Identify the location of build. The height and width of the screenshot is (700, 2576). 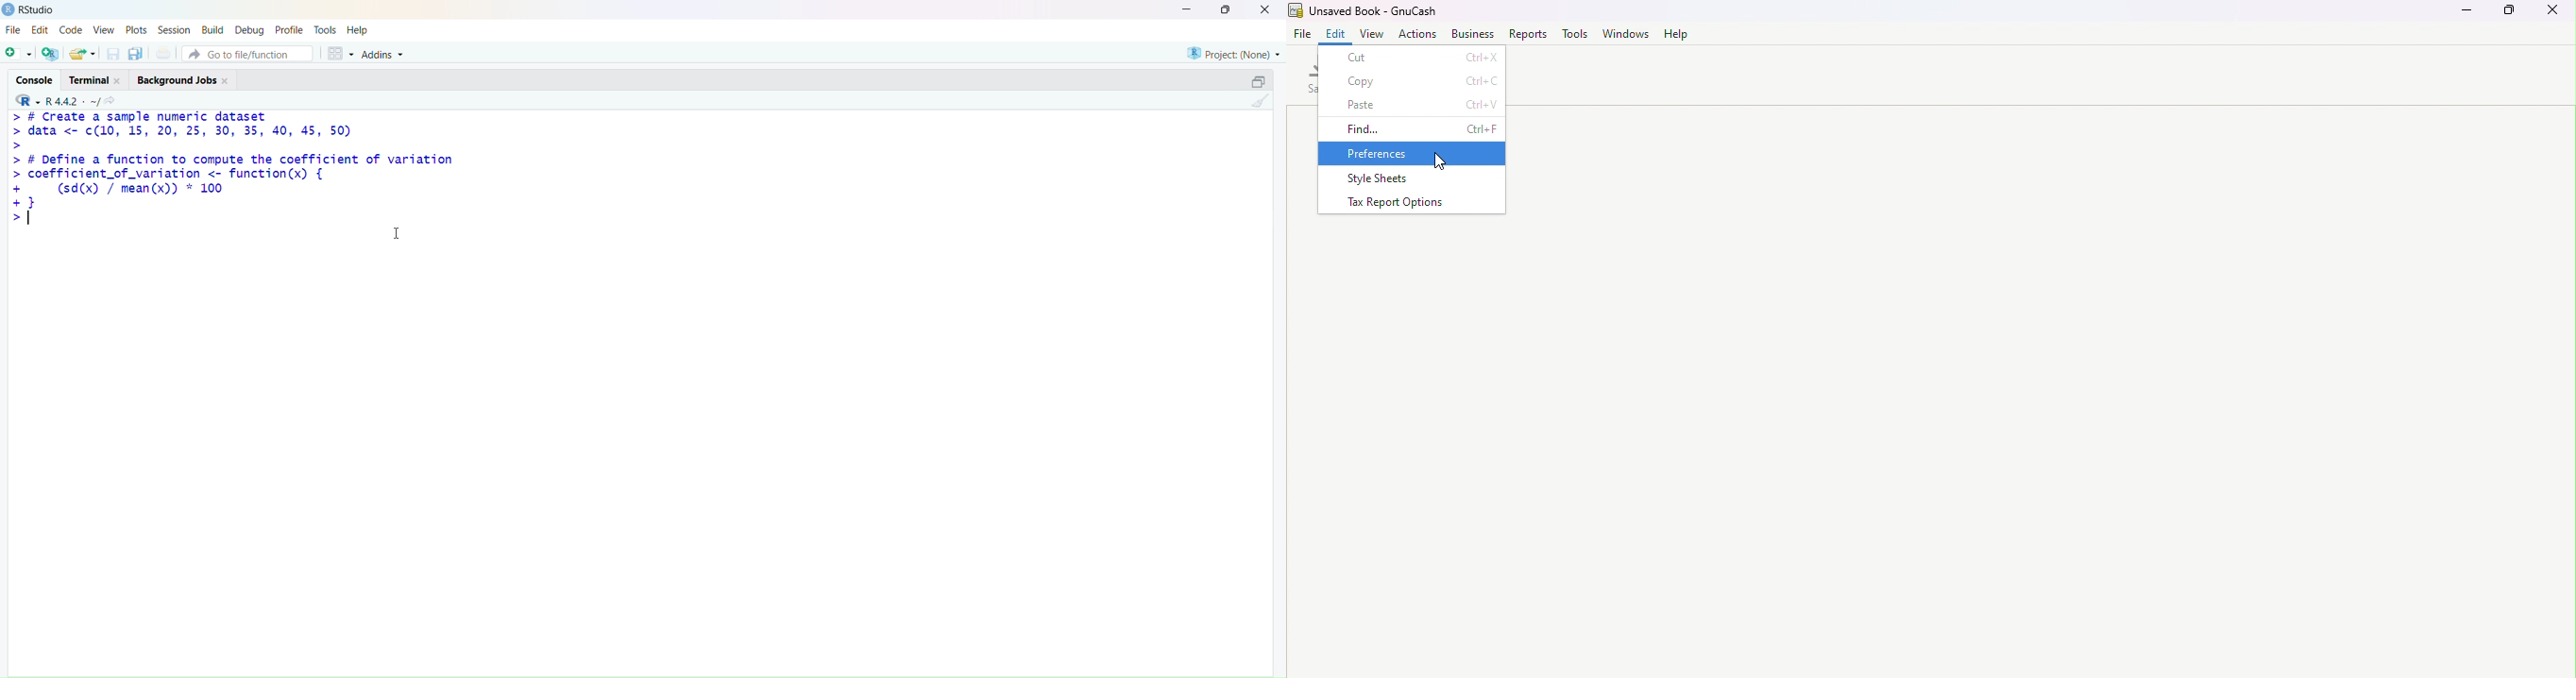
(212, 30).